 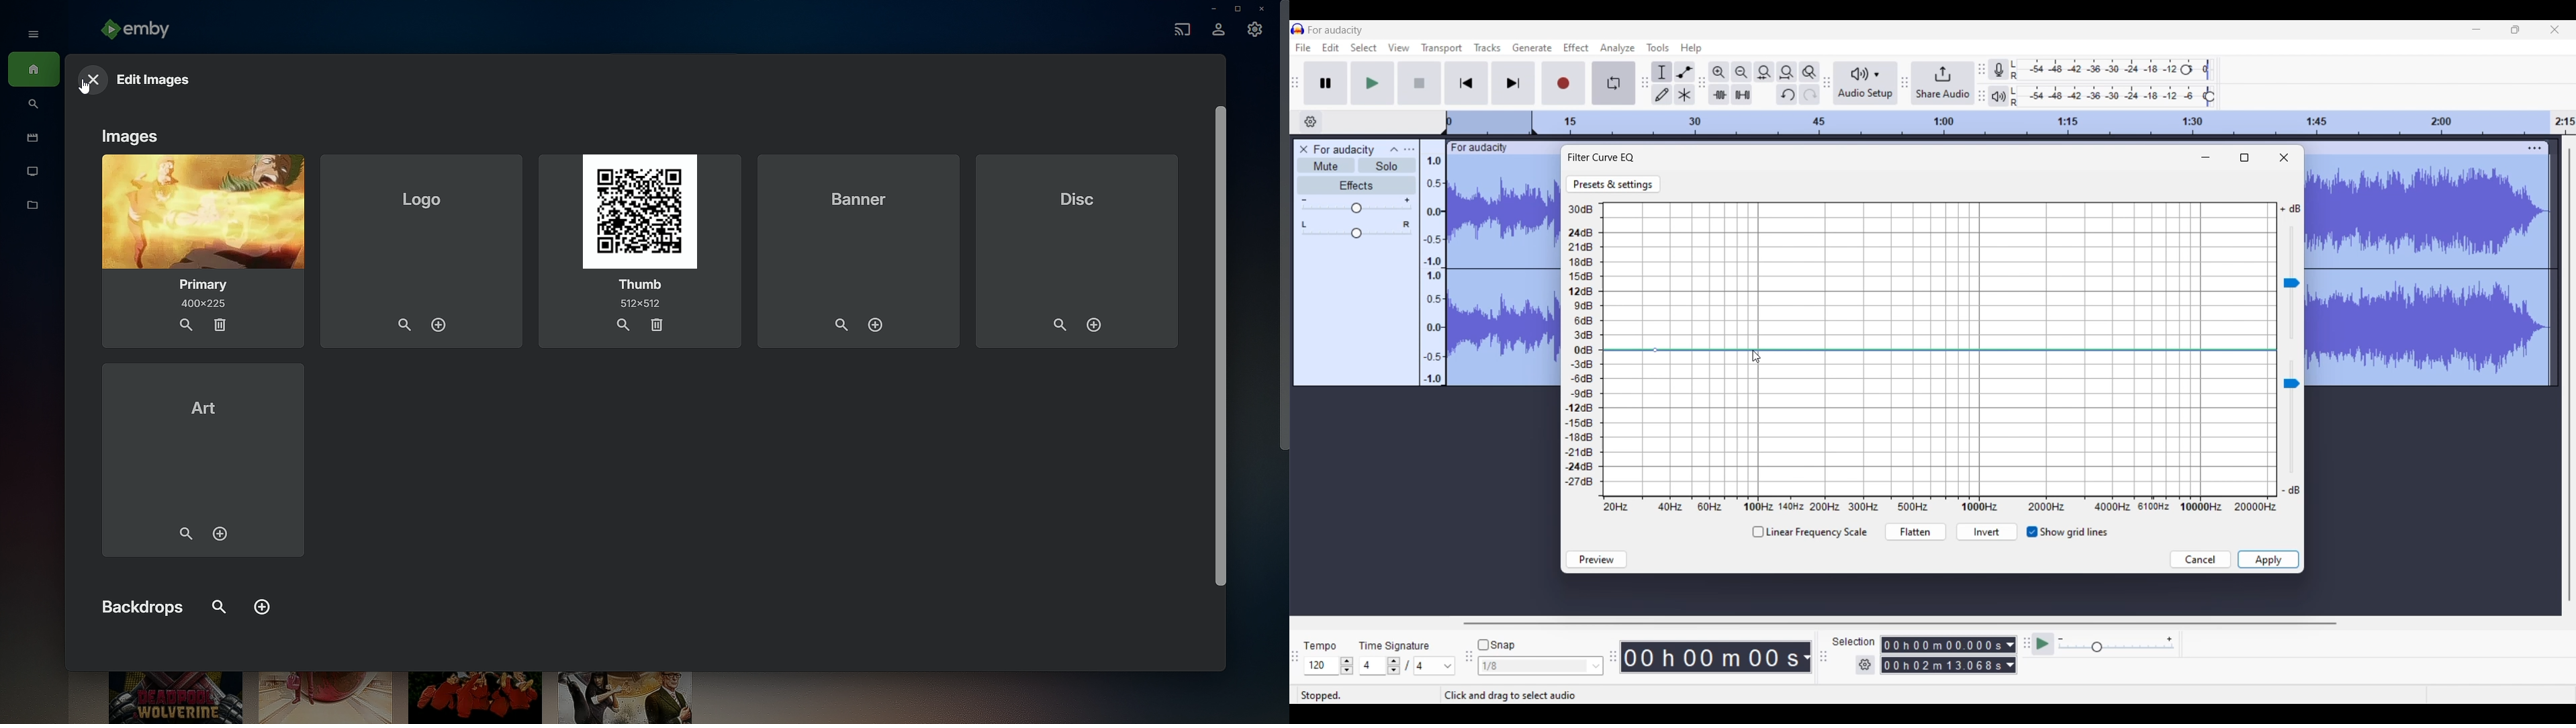 I want to click on Close interface, so click(x=2555, y=29).